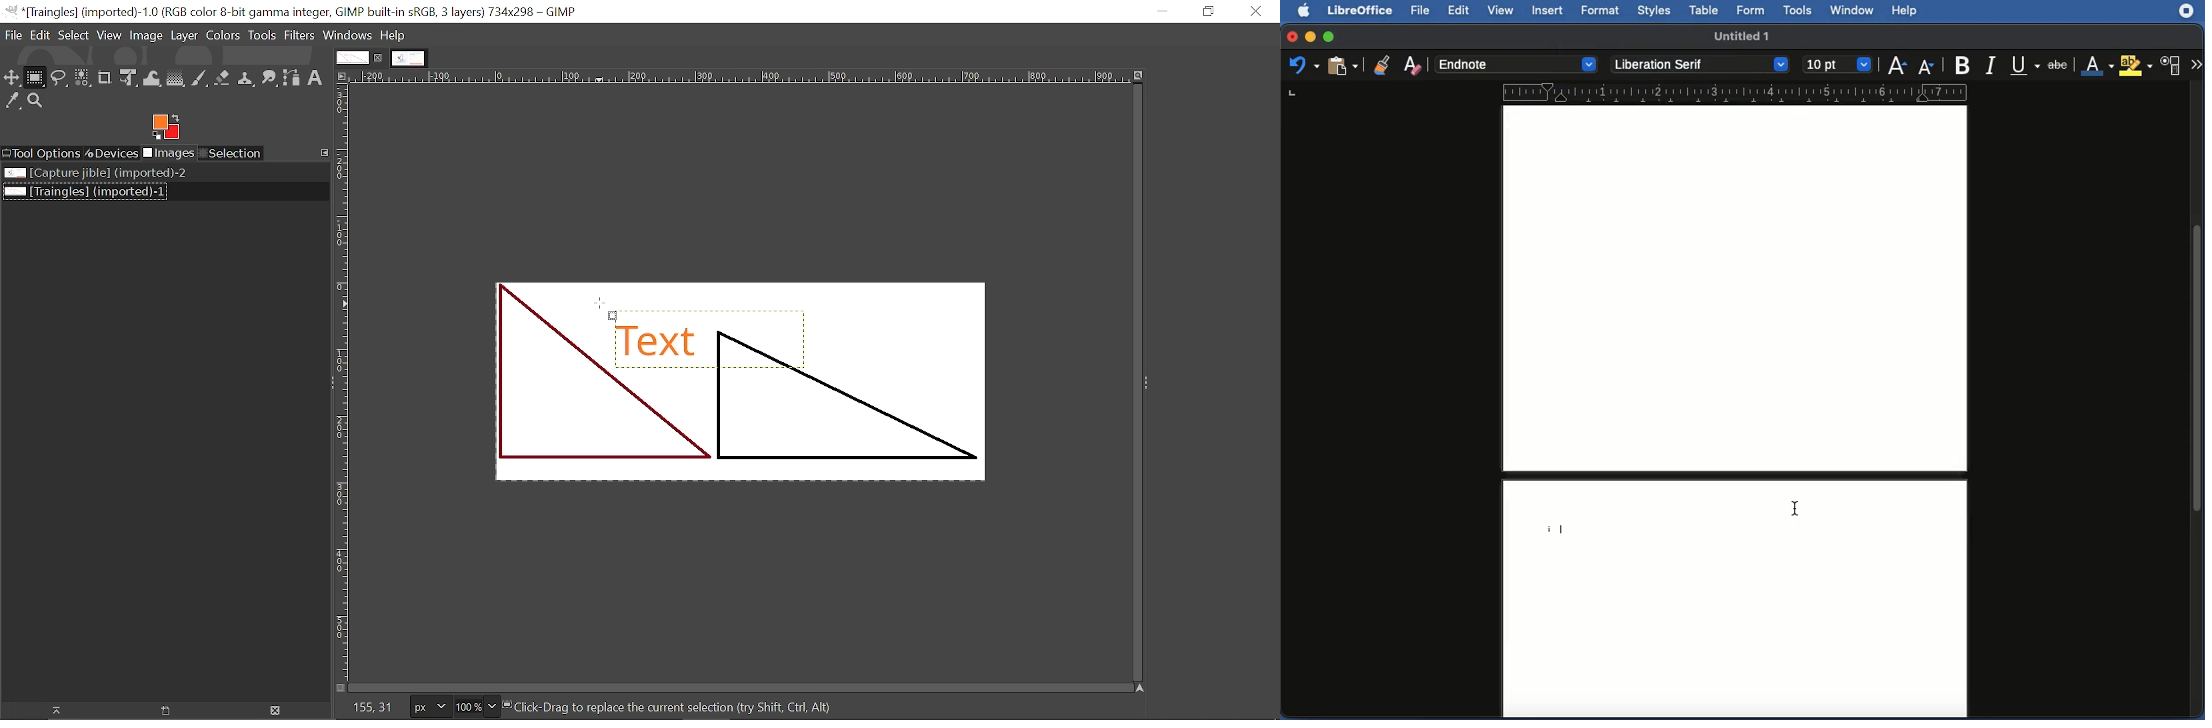  I want to click on Highlighting color, so click(2135, 65).